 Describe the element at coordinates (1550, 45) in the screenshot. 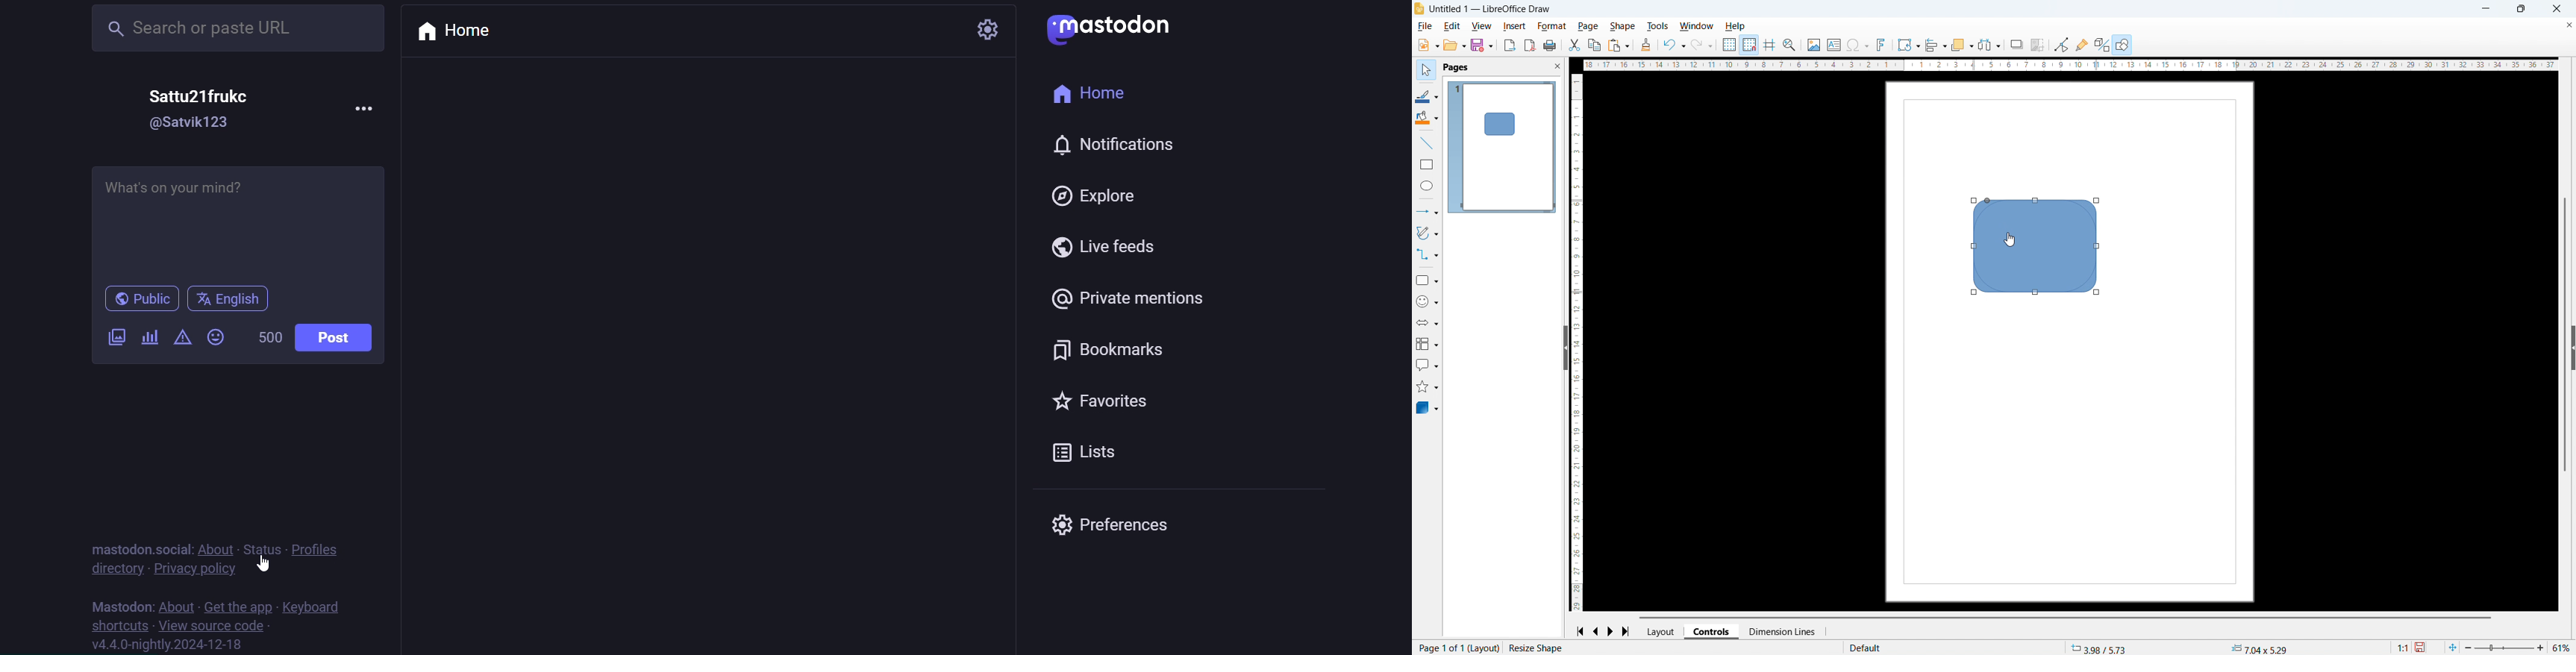

I see `Print ` at that location.